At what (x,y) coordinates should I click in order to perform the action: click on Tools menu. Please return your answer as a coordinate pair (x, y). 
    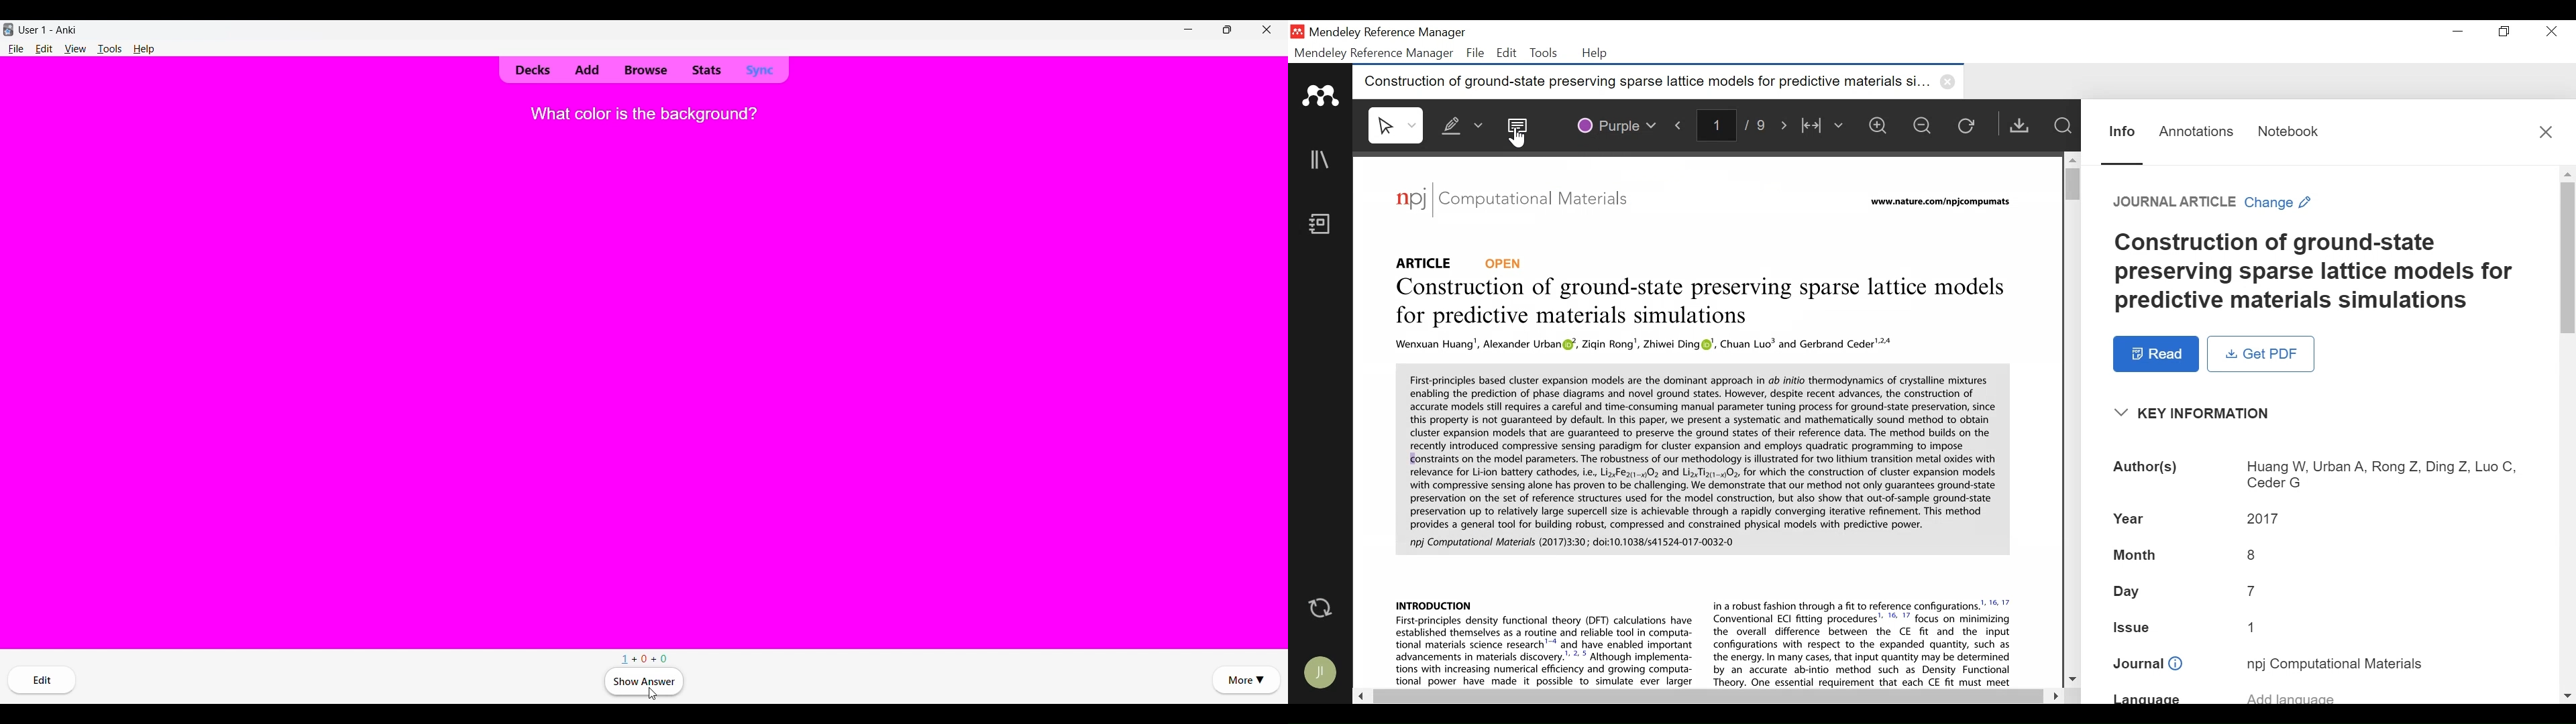
    Looking at the image, I should click on (110, 48).